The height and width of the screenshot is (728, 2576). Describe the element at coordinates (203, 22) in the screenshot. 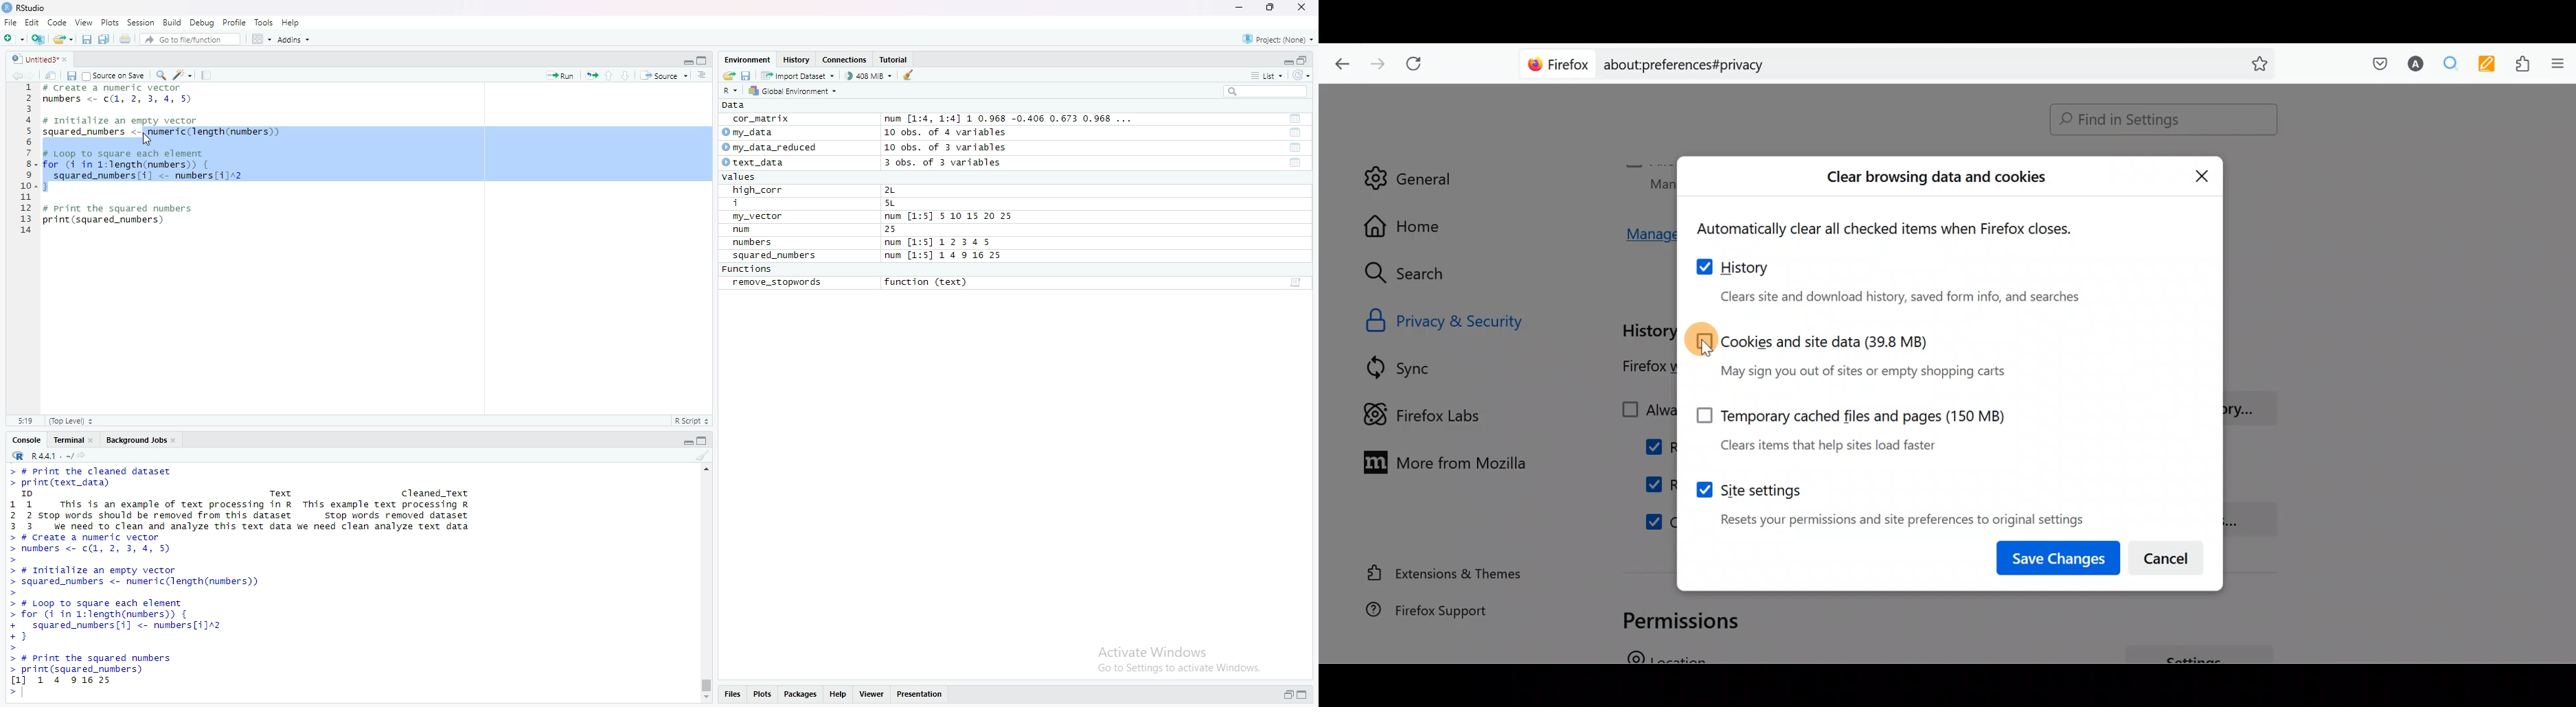

I see `Debug` at that location.